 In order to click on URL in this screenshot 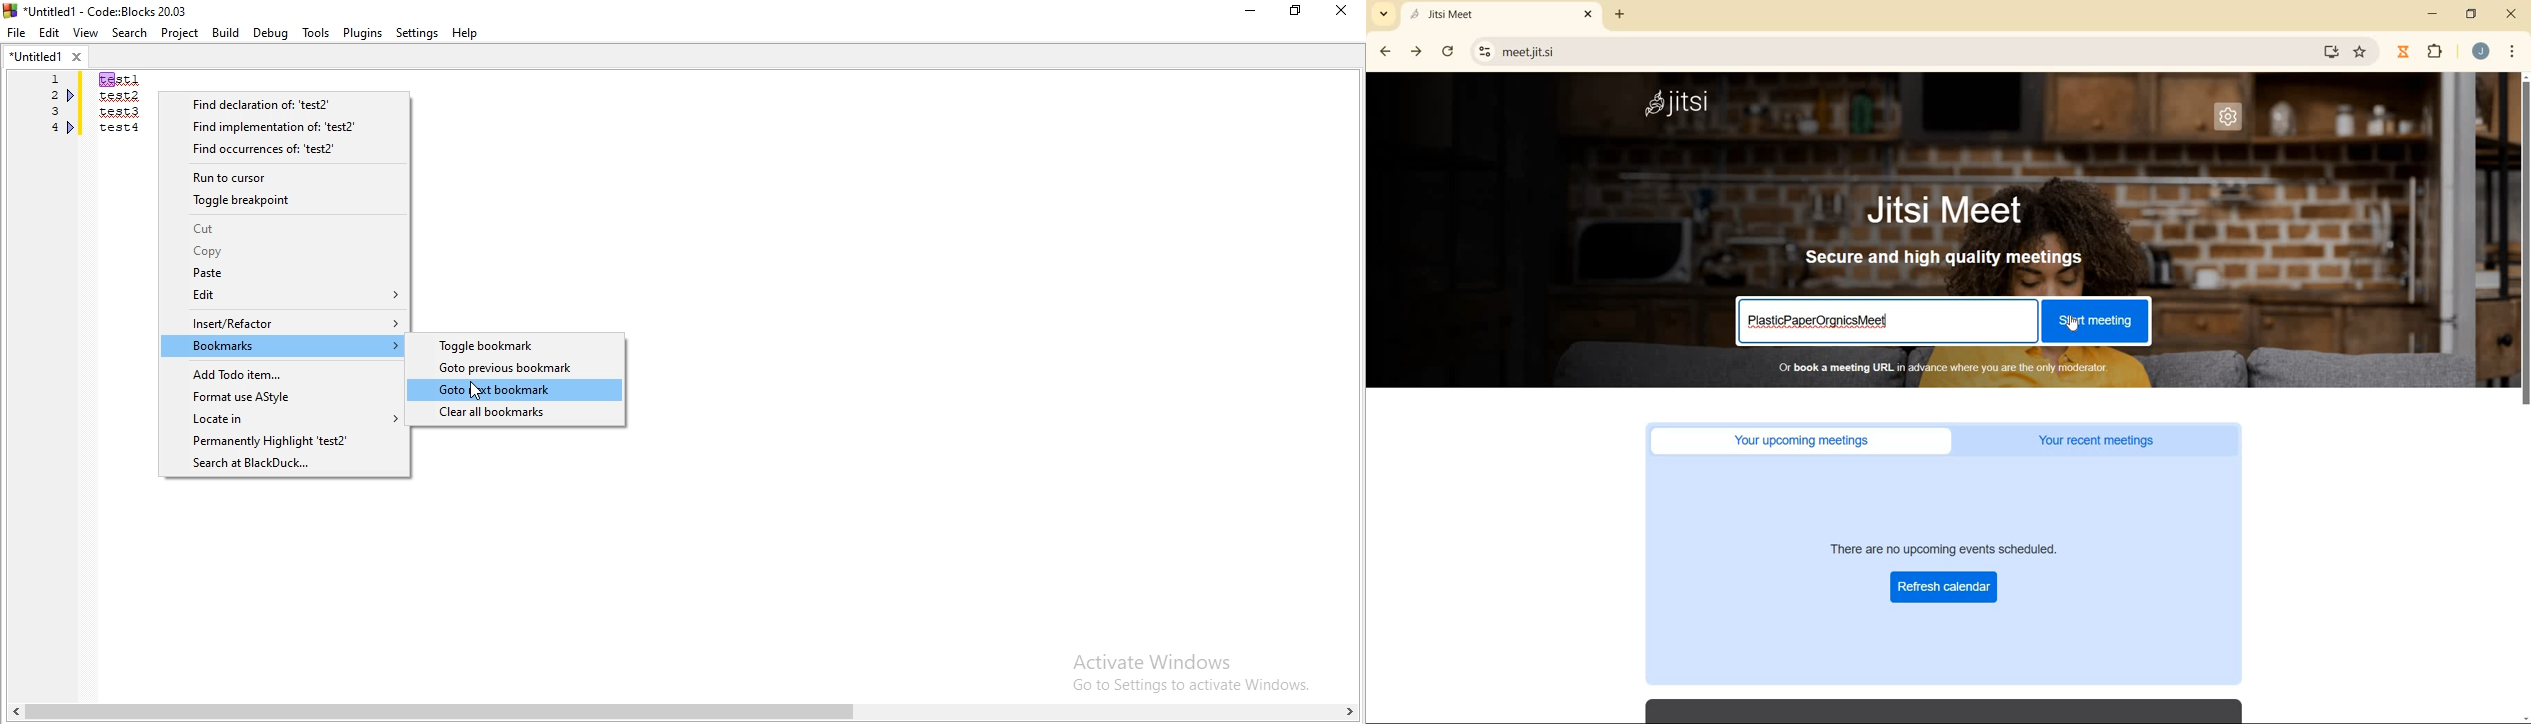, I will do `click(1902, 51)`.